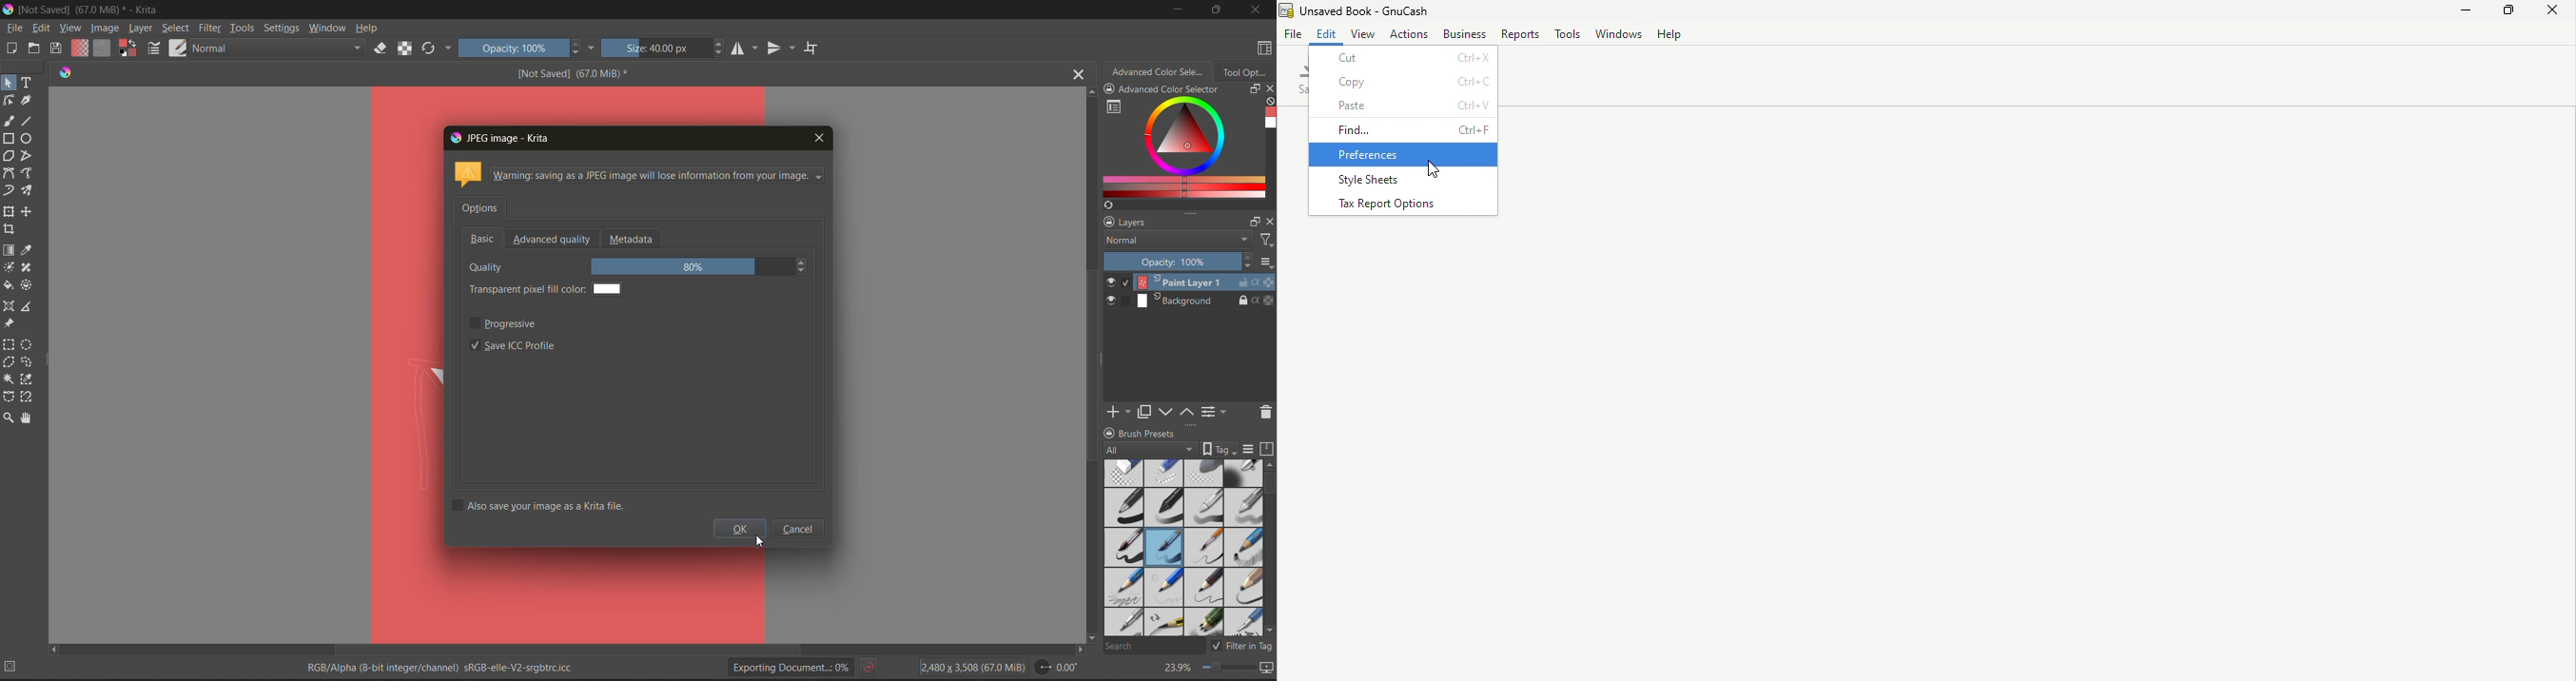  I want to click on maximize, so click(1216, 9).